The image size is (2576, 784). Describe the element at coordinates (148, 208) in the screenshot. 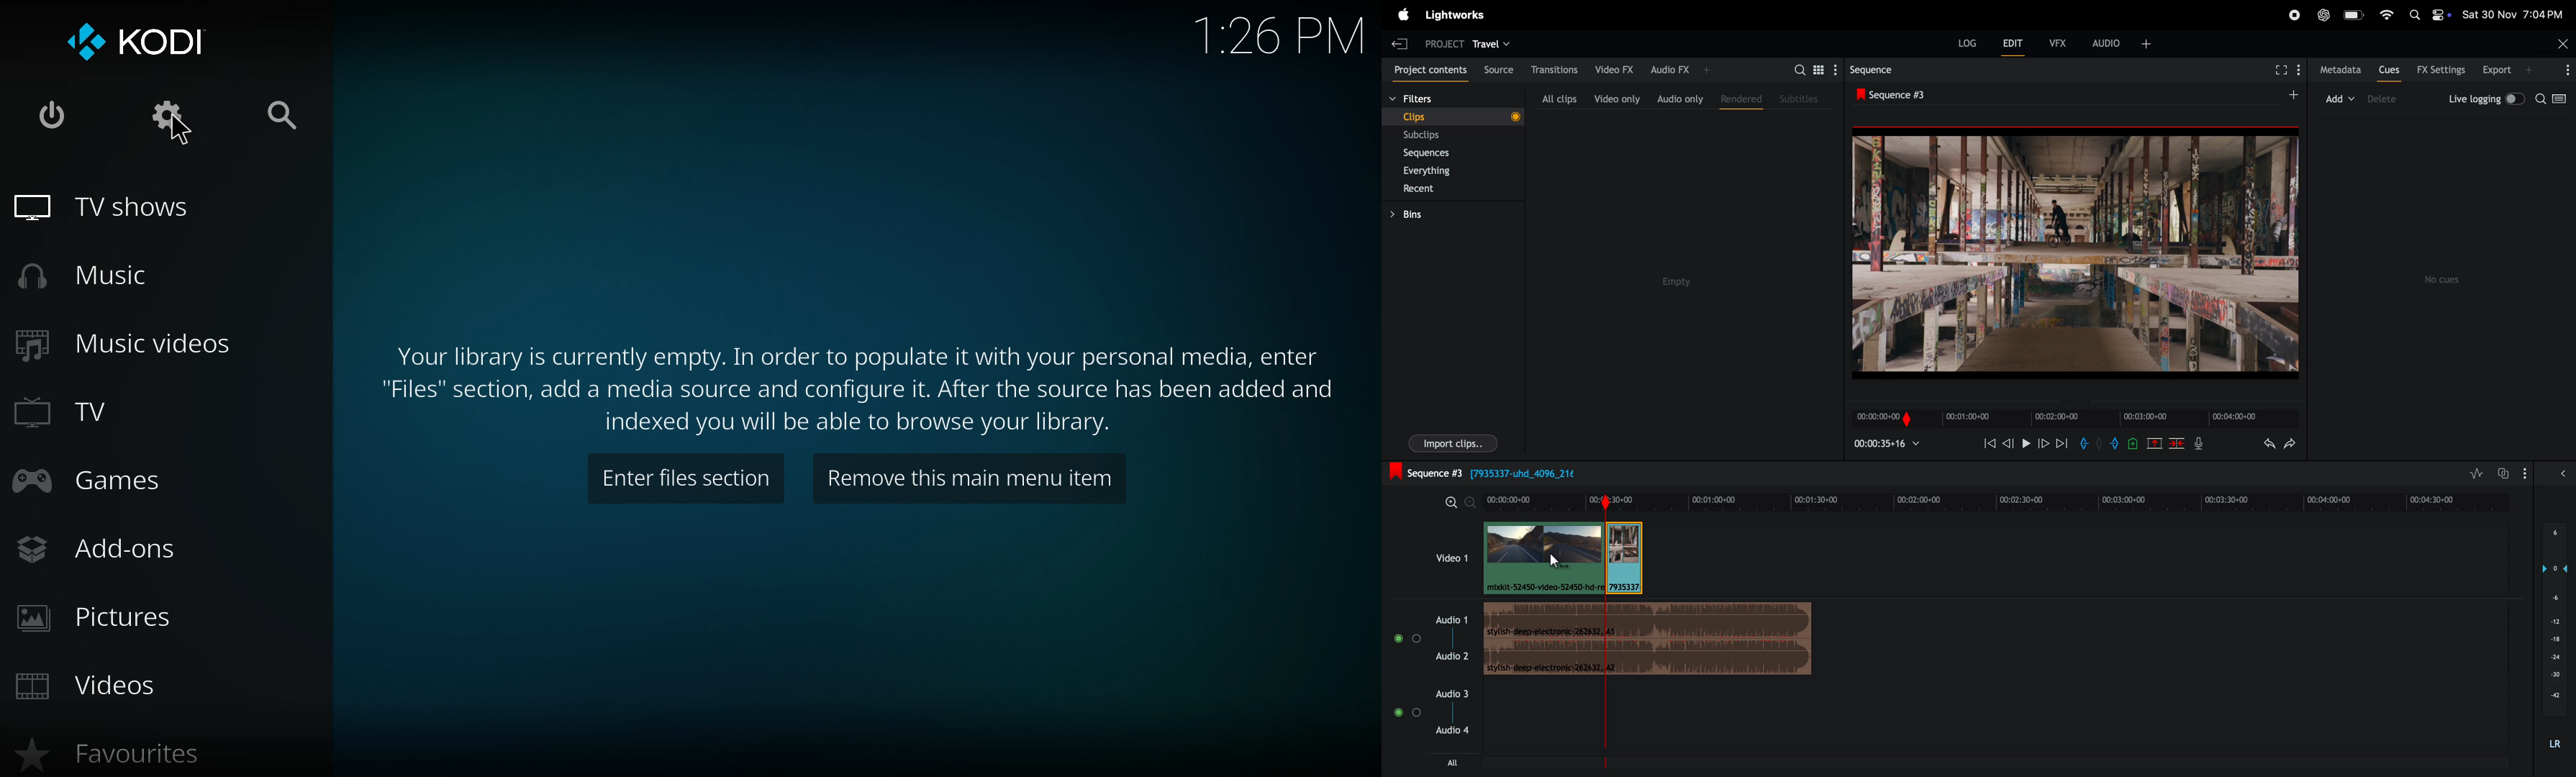

I see `tv shows` at that location.